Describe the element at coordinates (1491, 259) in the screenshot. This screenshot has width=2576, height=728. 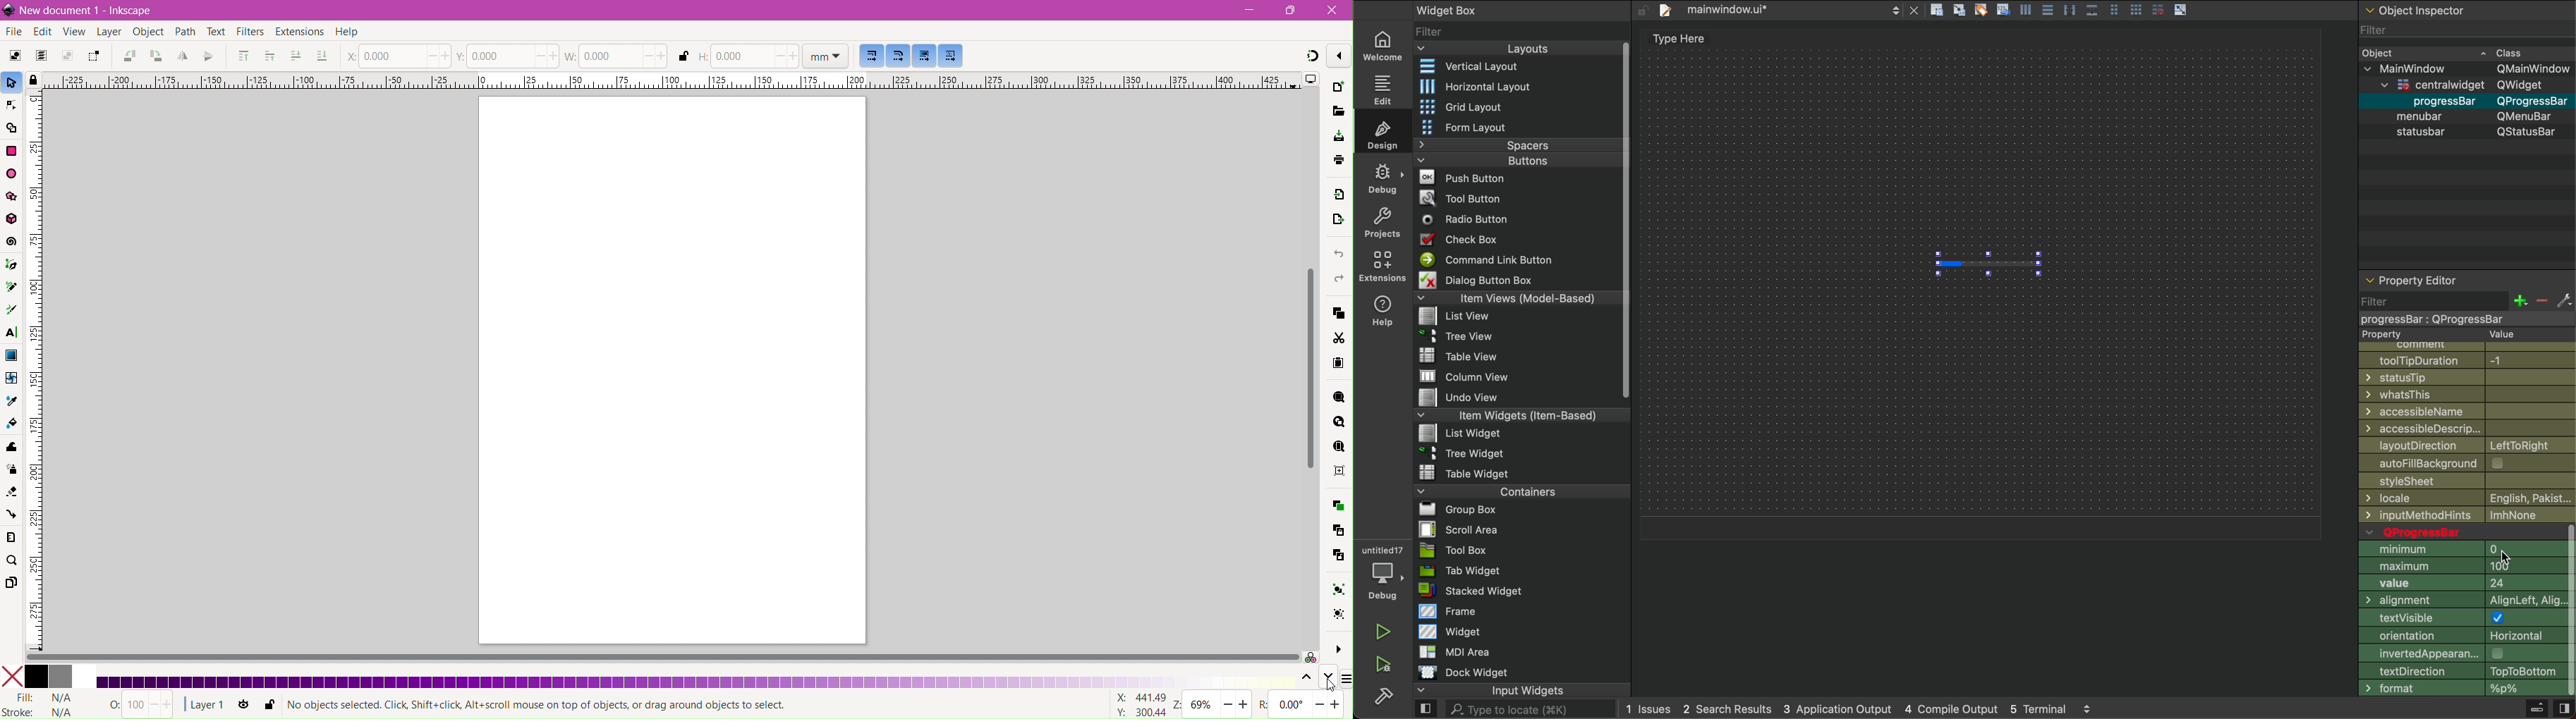
I see `Command button` at that location.